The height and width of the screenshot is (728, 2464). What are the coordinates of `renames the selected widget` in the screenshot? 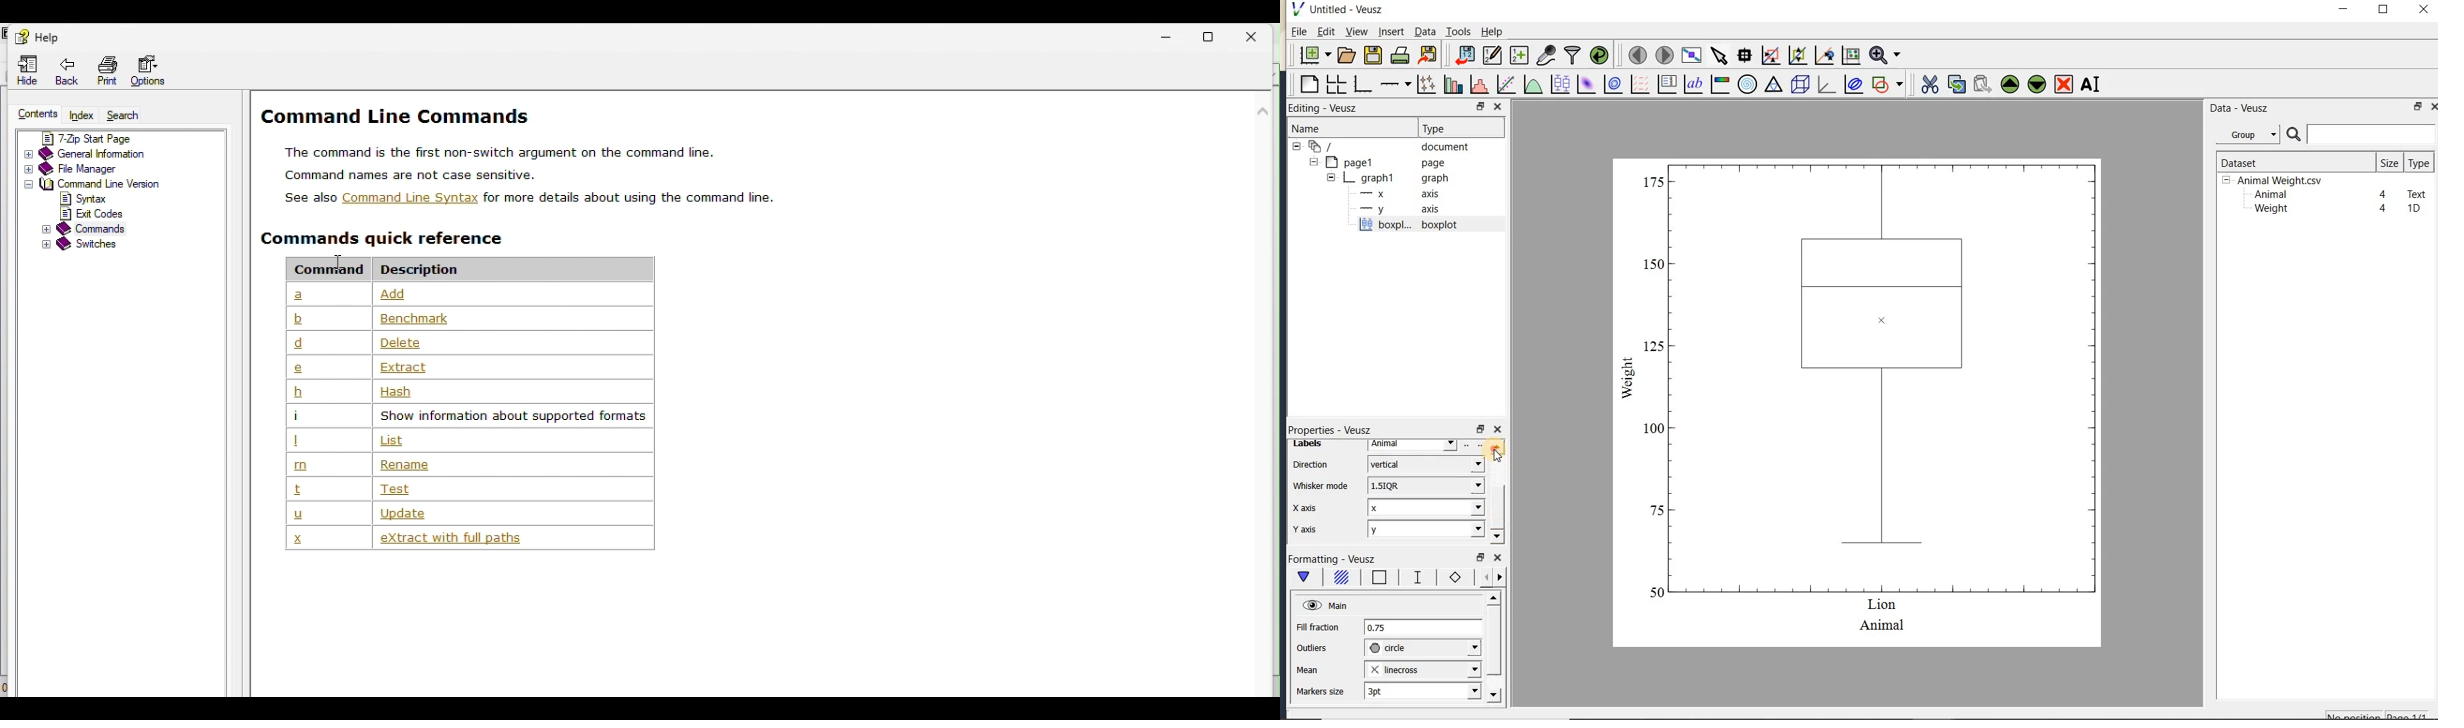 It's located at (2090, 84).